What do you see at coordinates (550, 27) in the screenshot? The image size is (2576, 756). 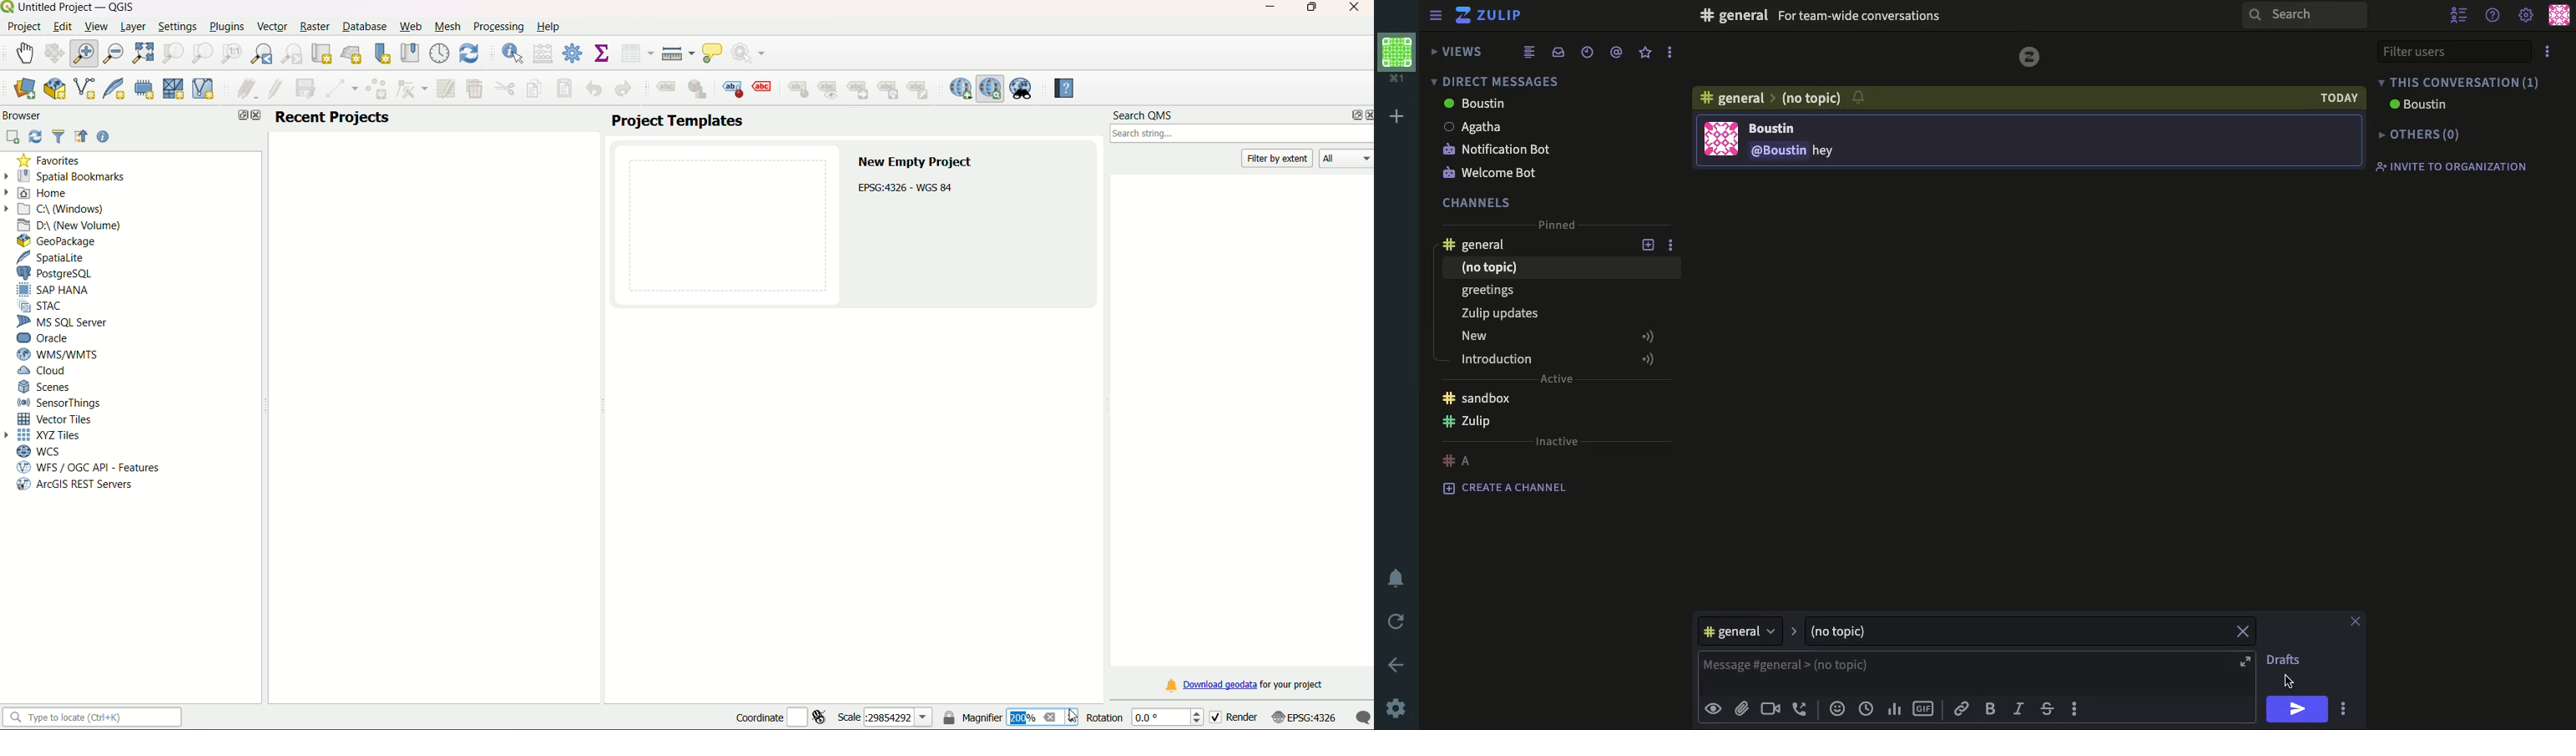 I see `help` at bounding box center [550, 27].